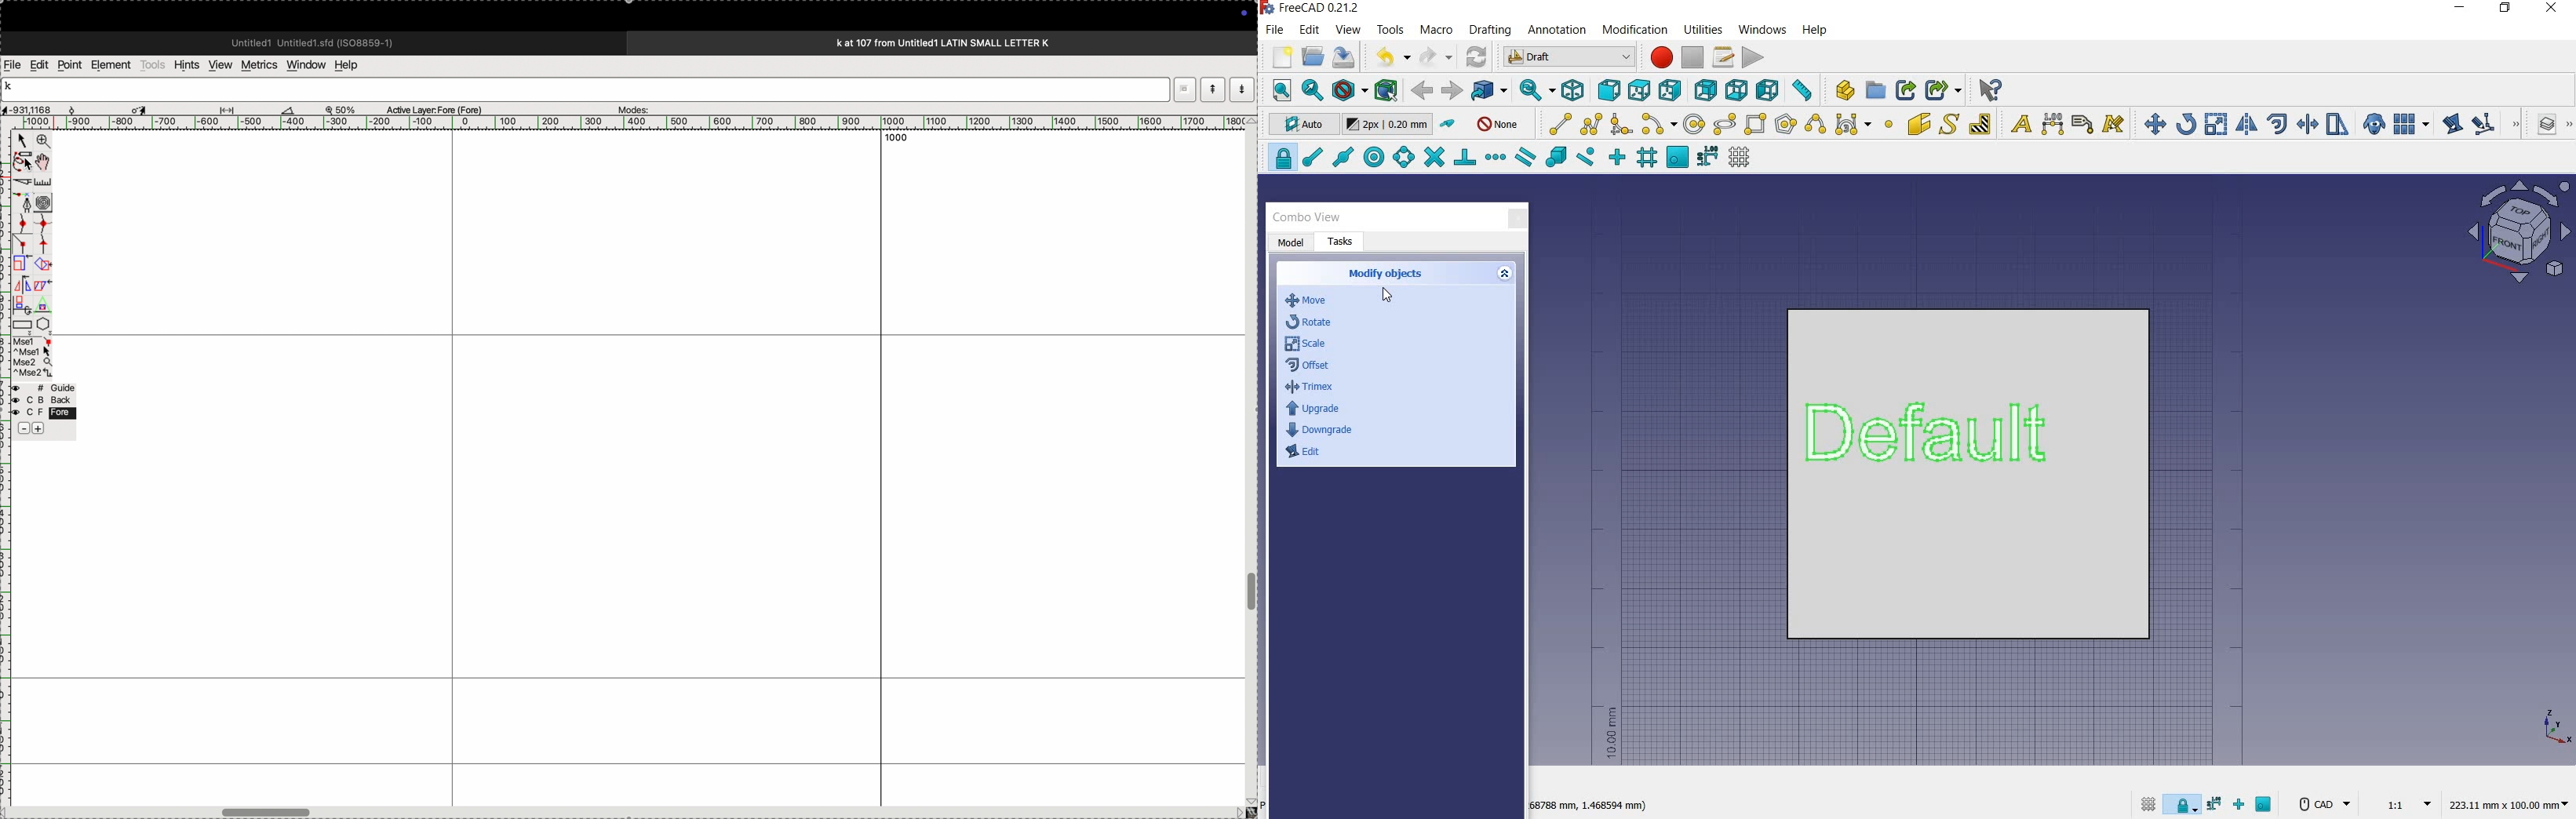 The image size is (2576, 840). Describe the element at coordinates (2323, 804) in the screenshot. I see `CAD Navigation Style` at that location.